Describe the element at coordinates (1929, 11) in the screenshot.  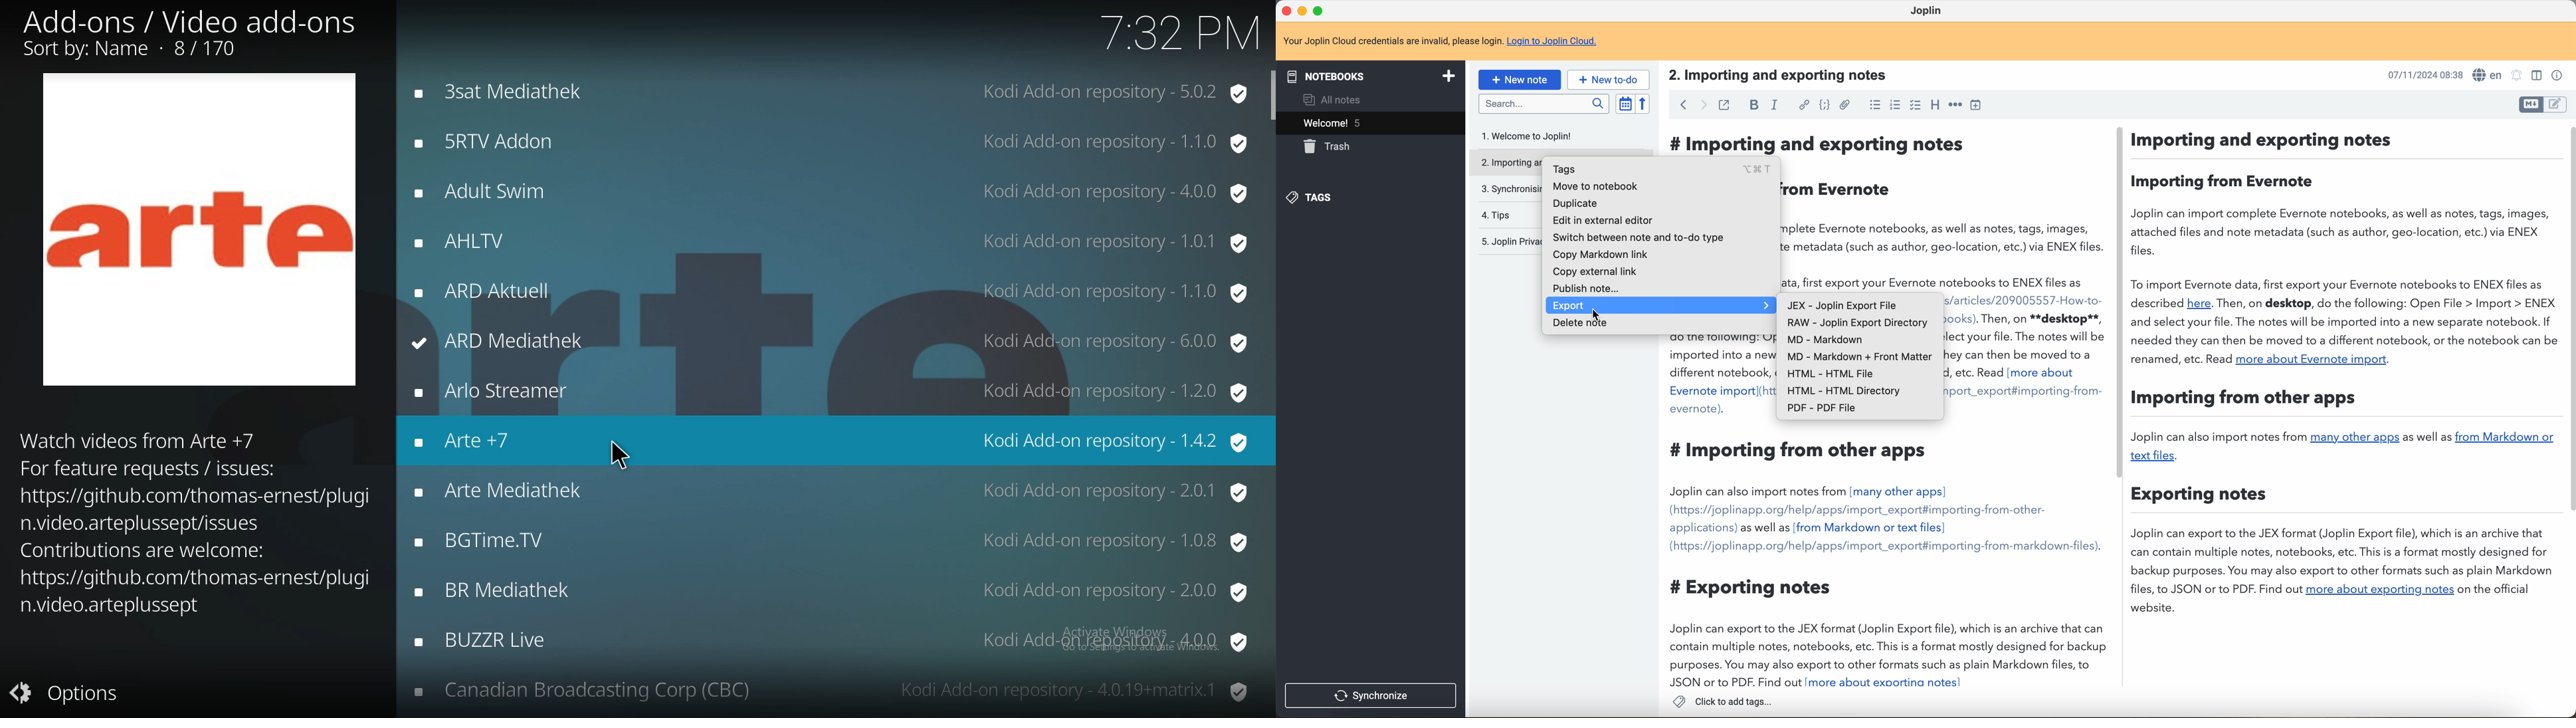
I see `Joplin` at that location.